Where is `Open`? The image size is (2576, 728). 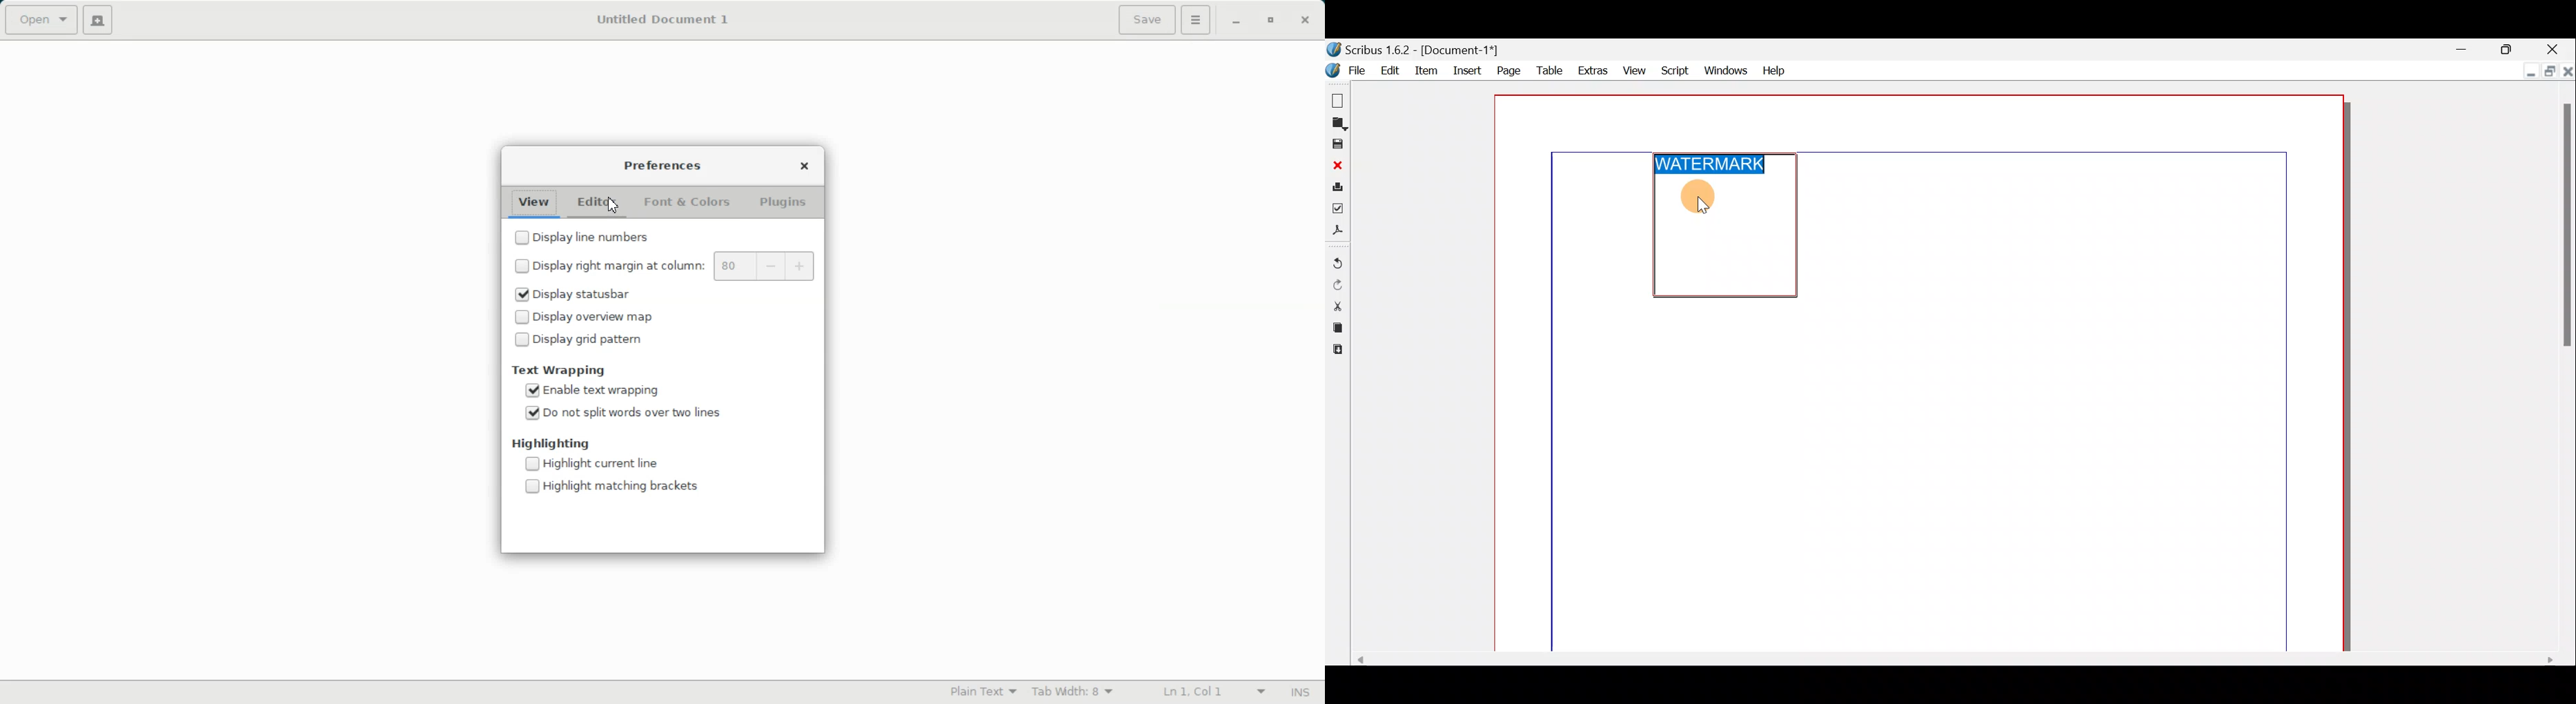
Open is located at coordinates (1337, 125).